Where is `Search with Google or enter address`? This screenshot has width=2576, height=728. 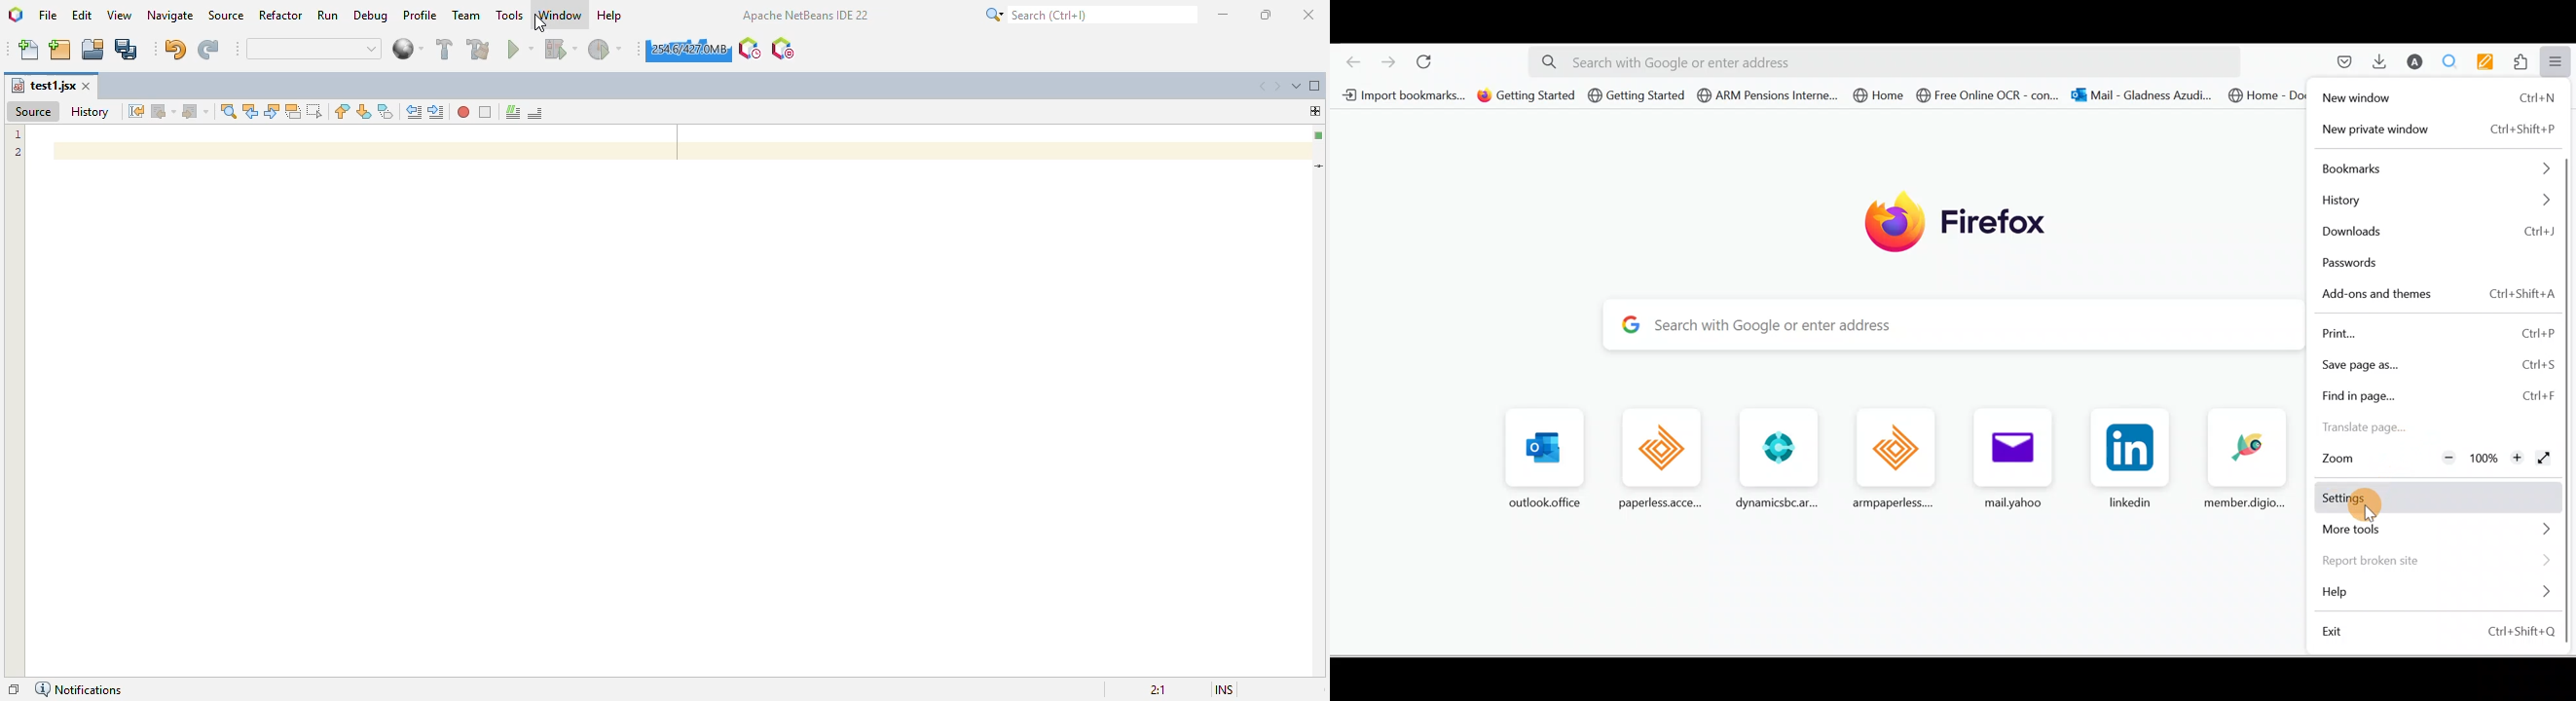
Search with Google or enter address is located at coordinates (1885, 62).